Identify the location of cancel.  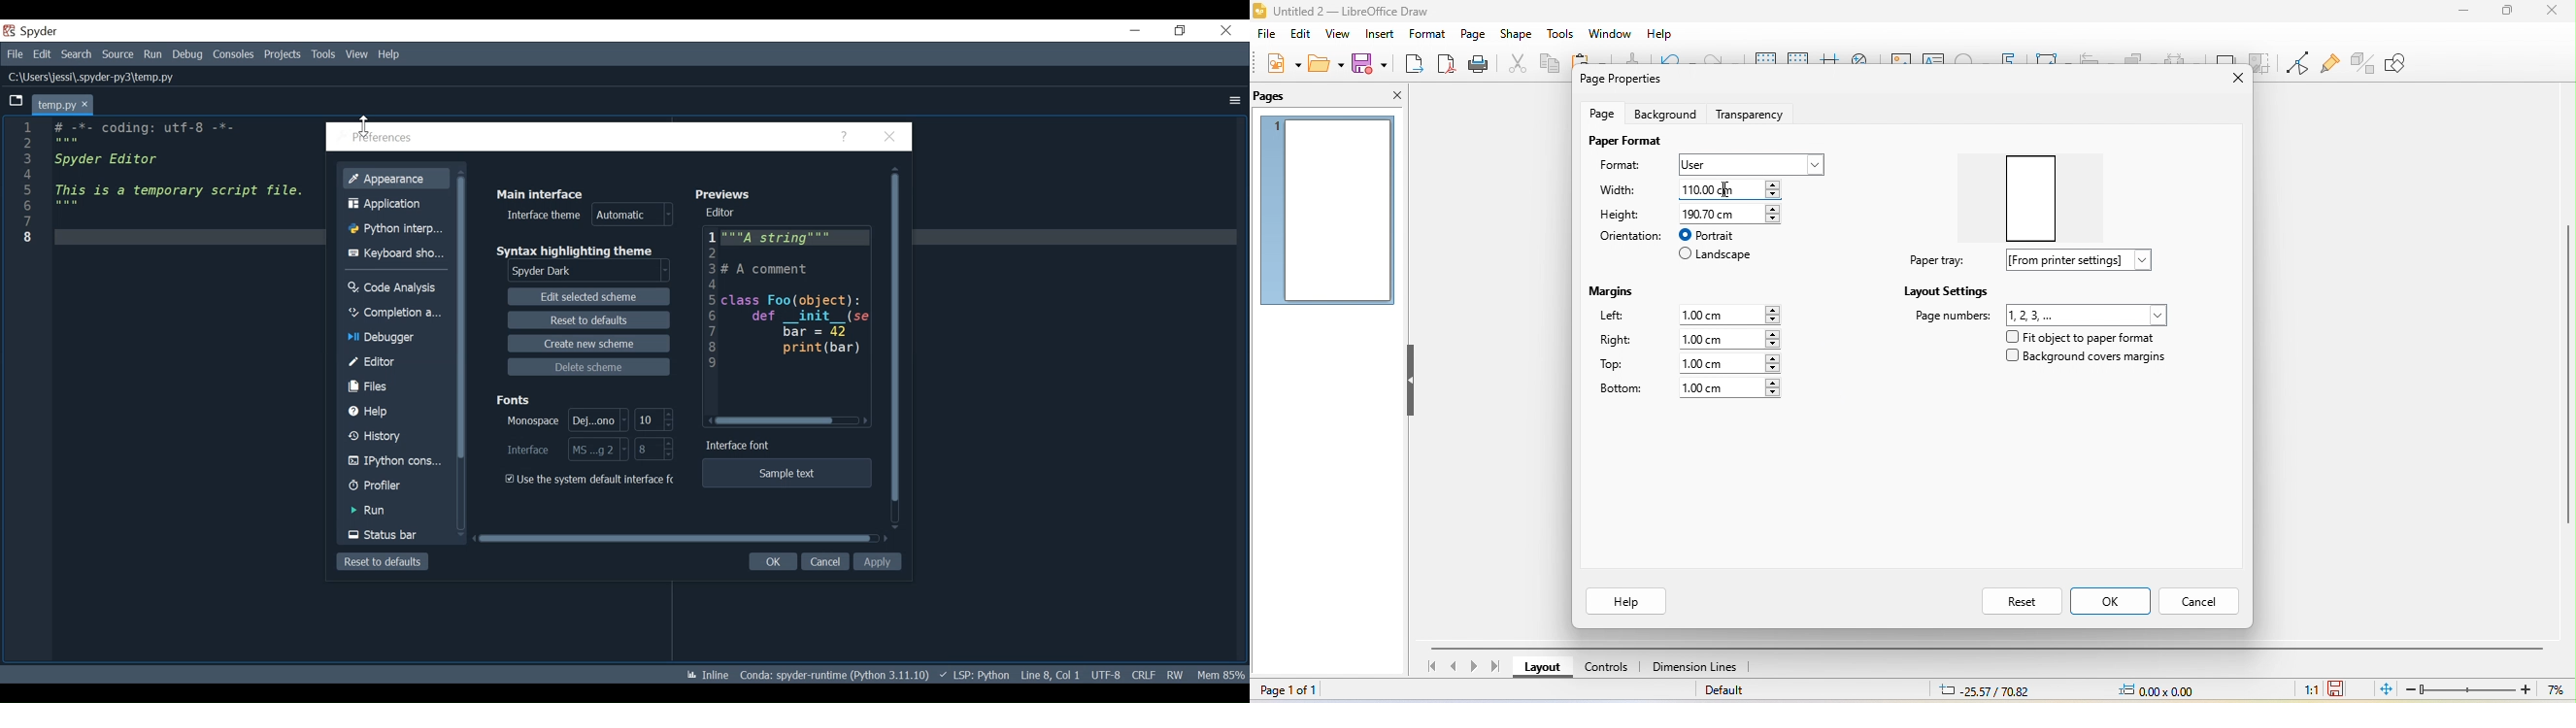
(2202, 599).